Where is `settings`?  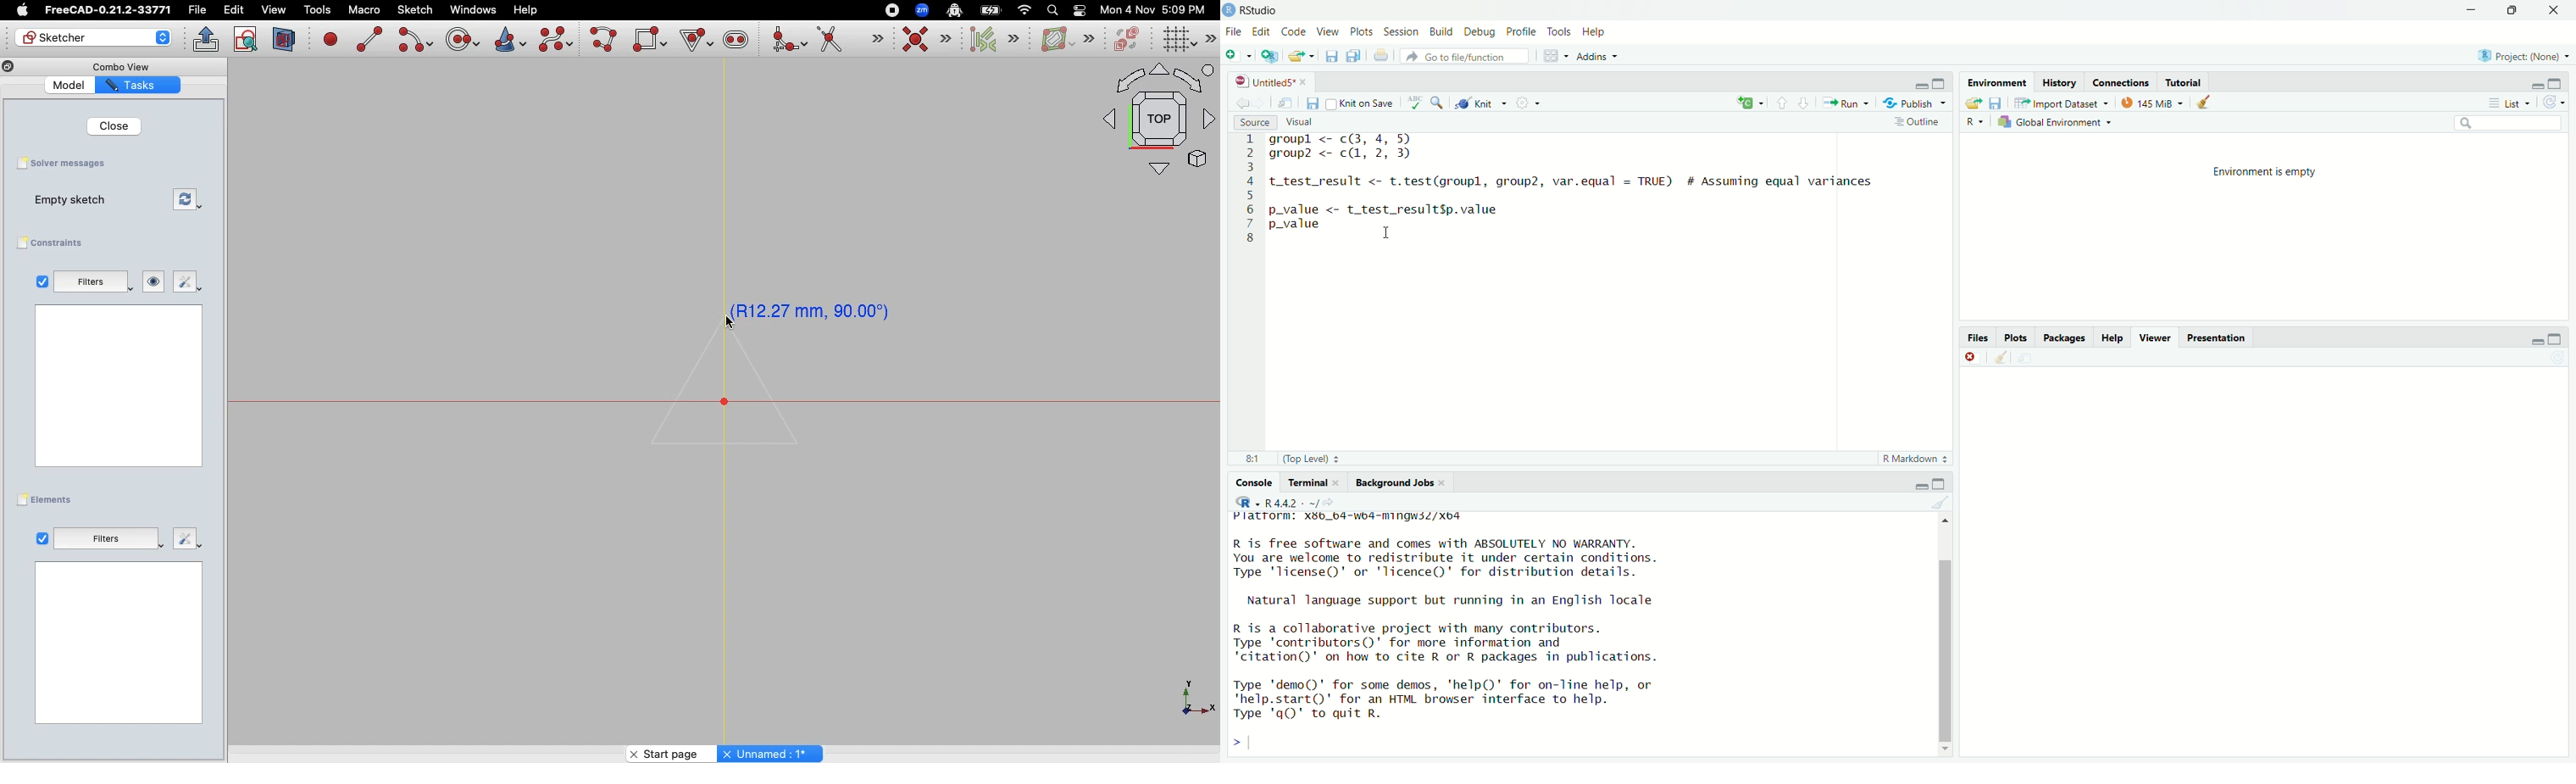
settings is located at coordinates (1529, 102).